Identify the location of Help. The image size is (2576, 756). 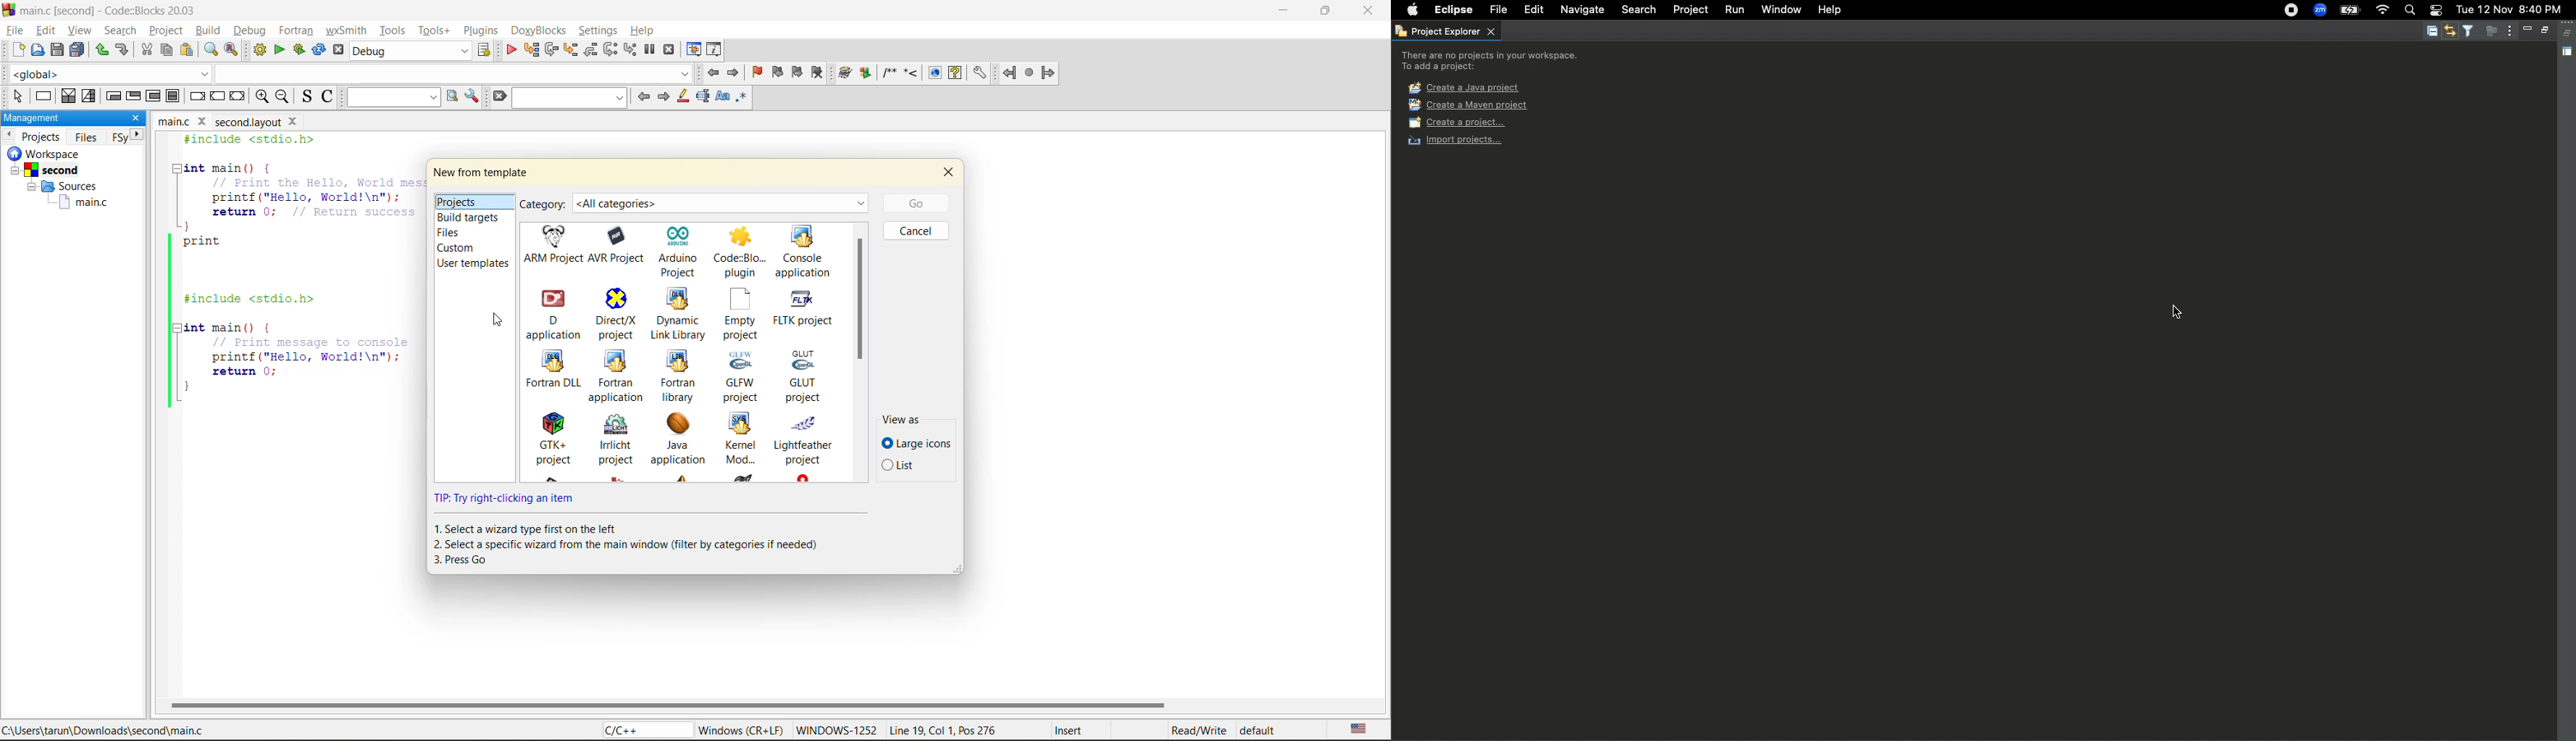
(1831, 11).